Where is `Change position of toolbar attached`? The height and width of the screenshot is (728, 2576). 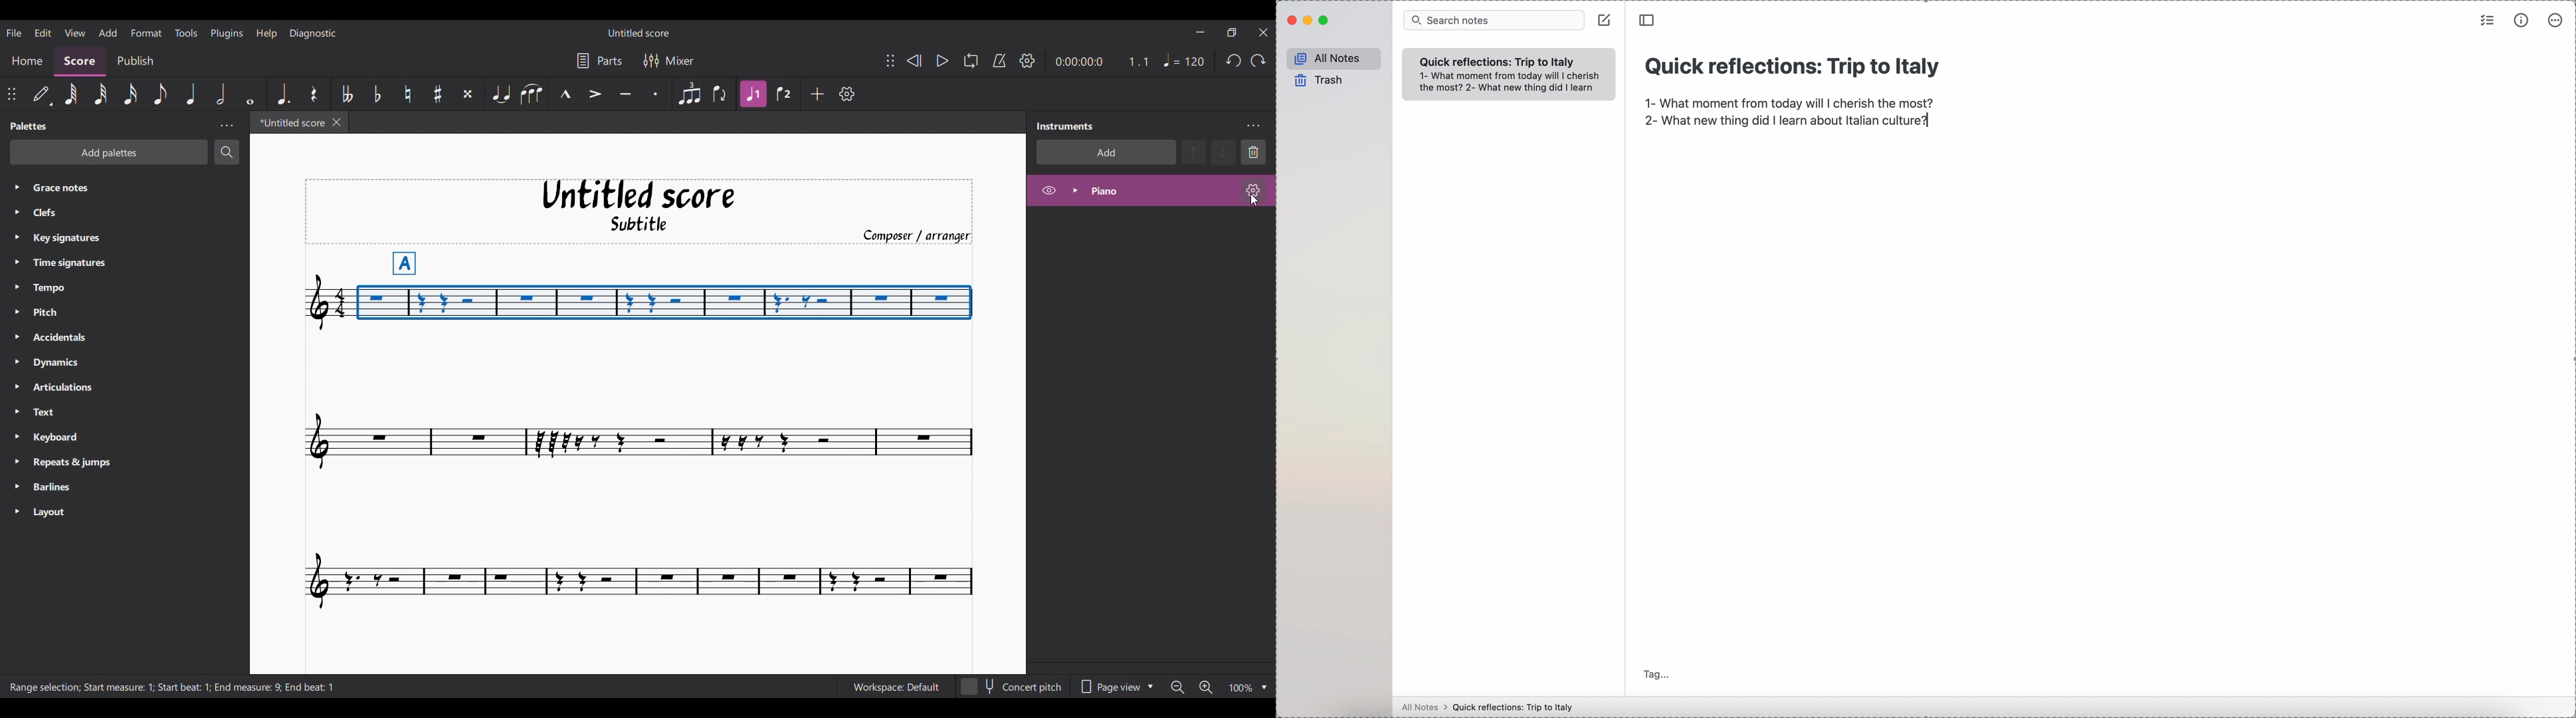 Change position of toolbar attached is located at coordinates (890, 60).